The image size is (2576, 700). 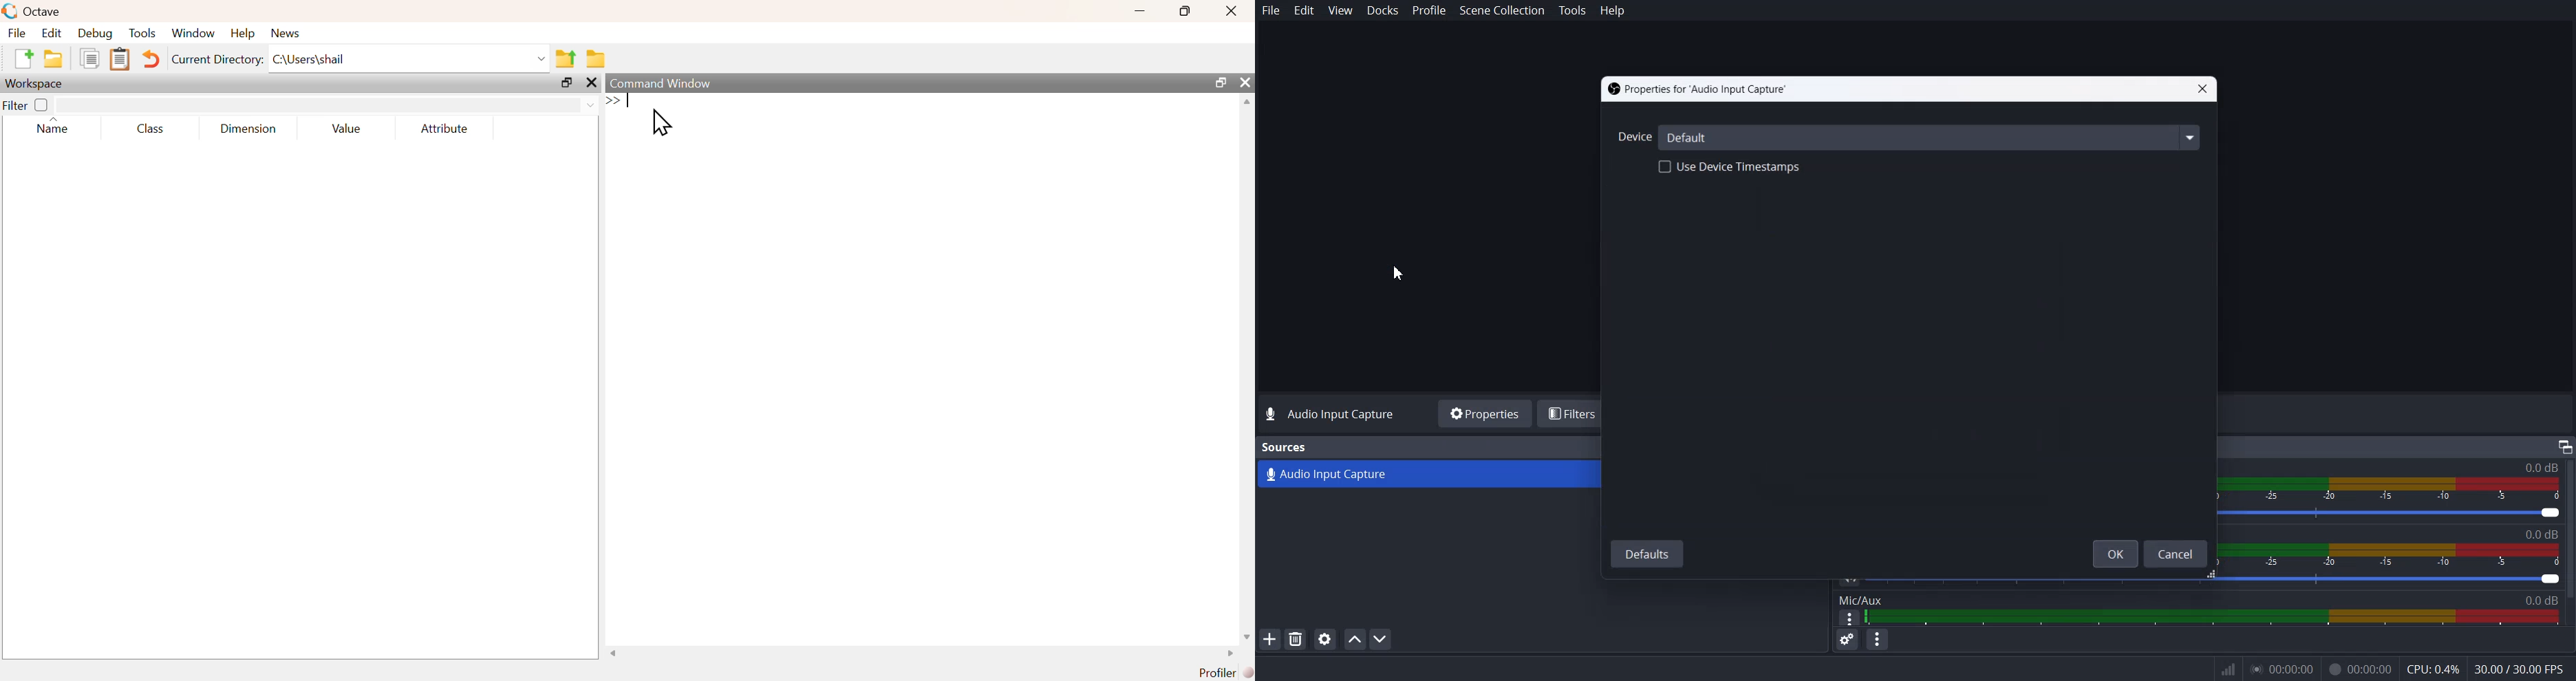 What do you see at coordinates (1269, 638) in the screenshot?
I see `Add Source` at bounding box center [1269, 638].